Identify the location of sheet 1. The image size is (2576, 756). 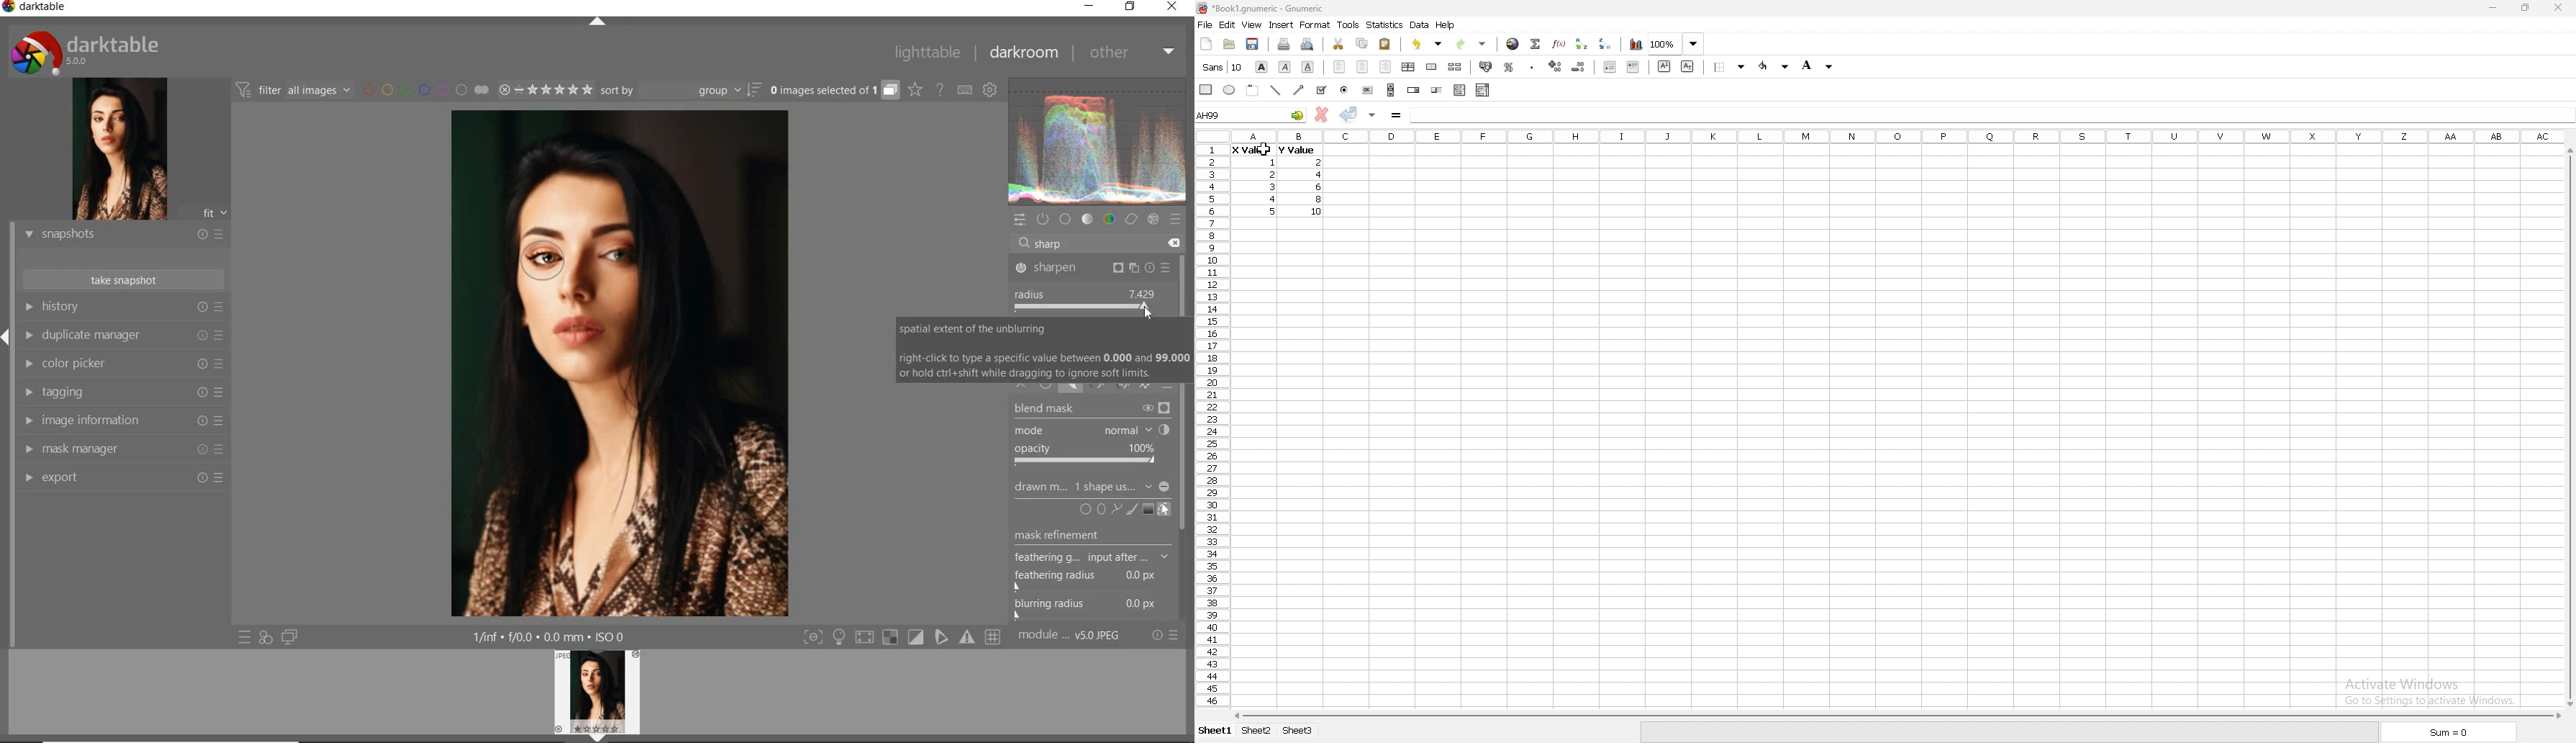
(1216, 731).